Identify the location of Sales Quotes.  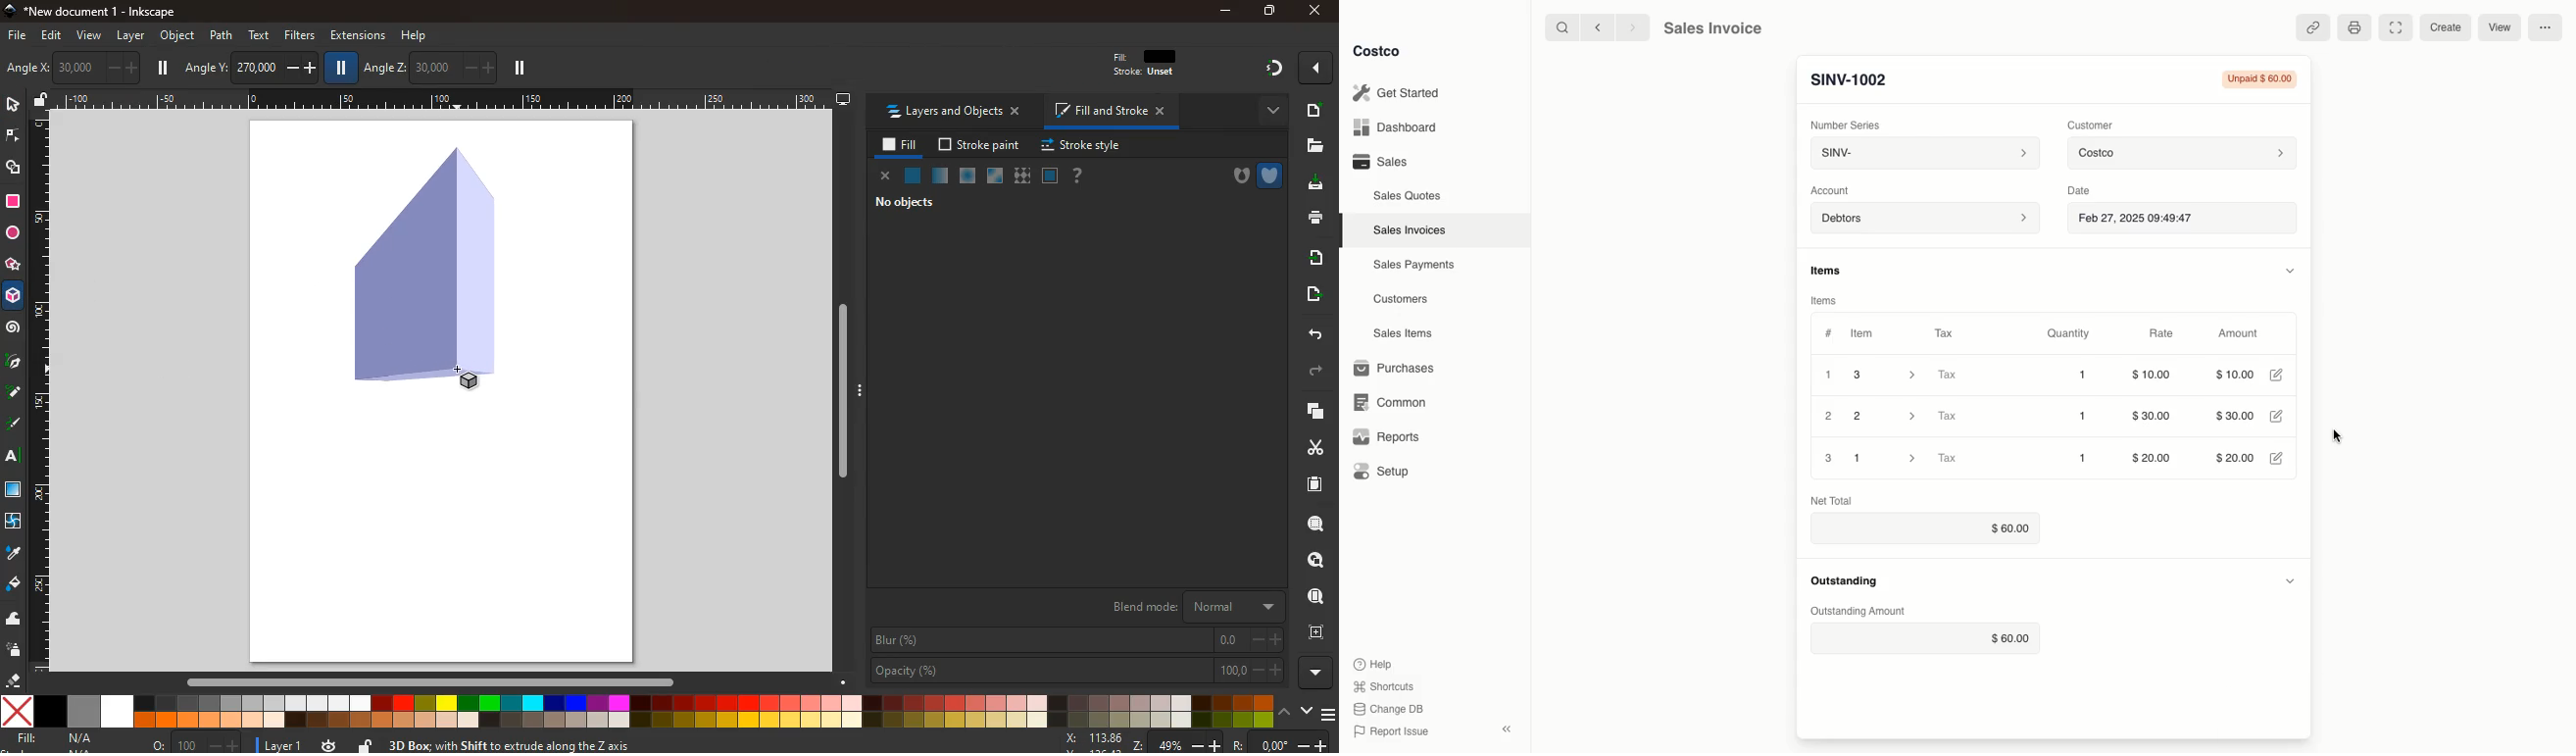
(1409, 195).